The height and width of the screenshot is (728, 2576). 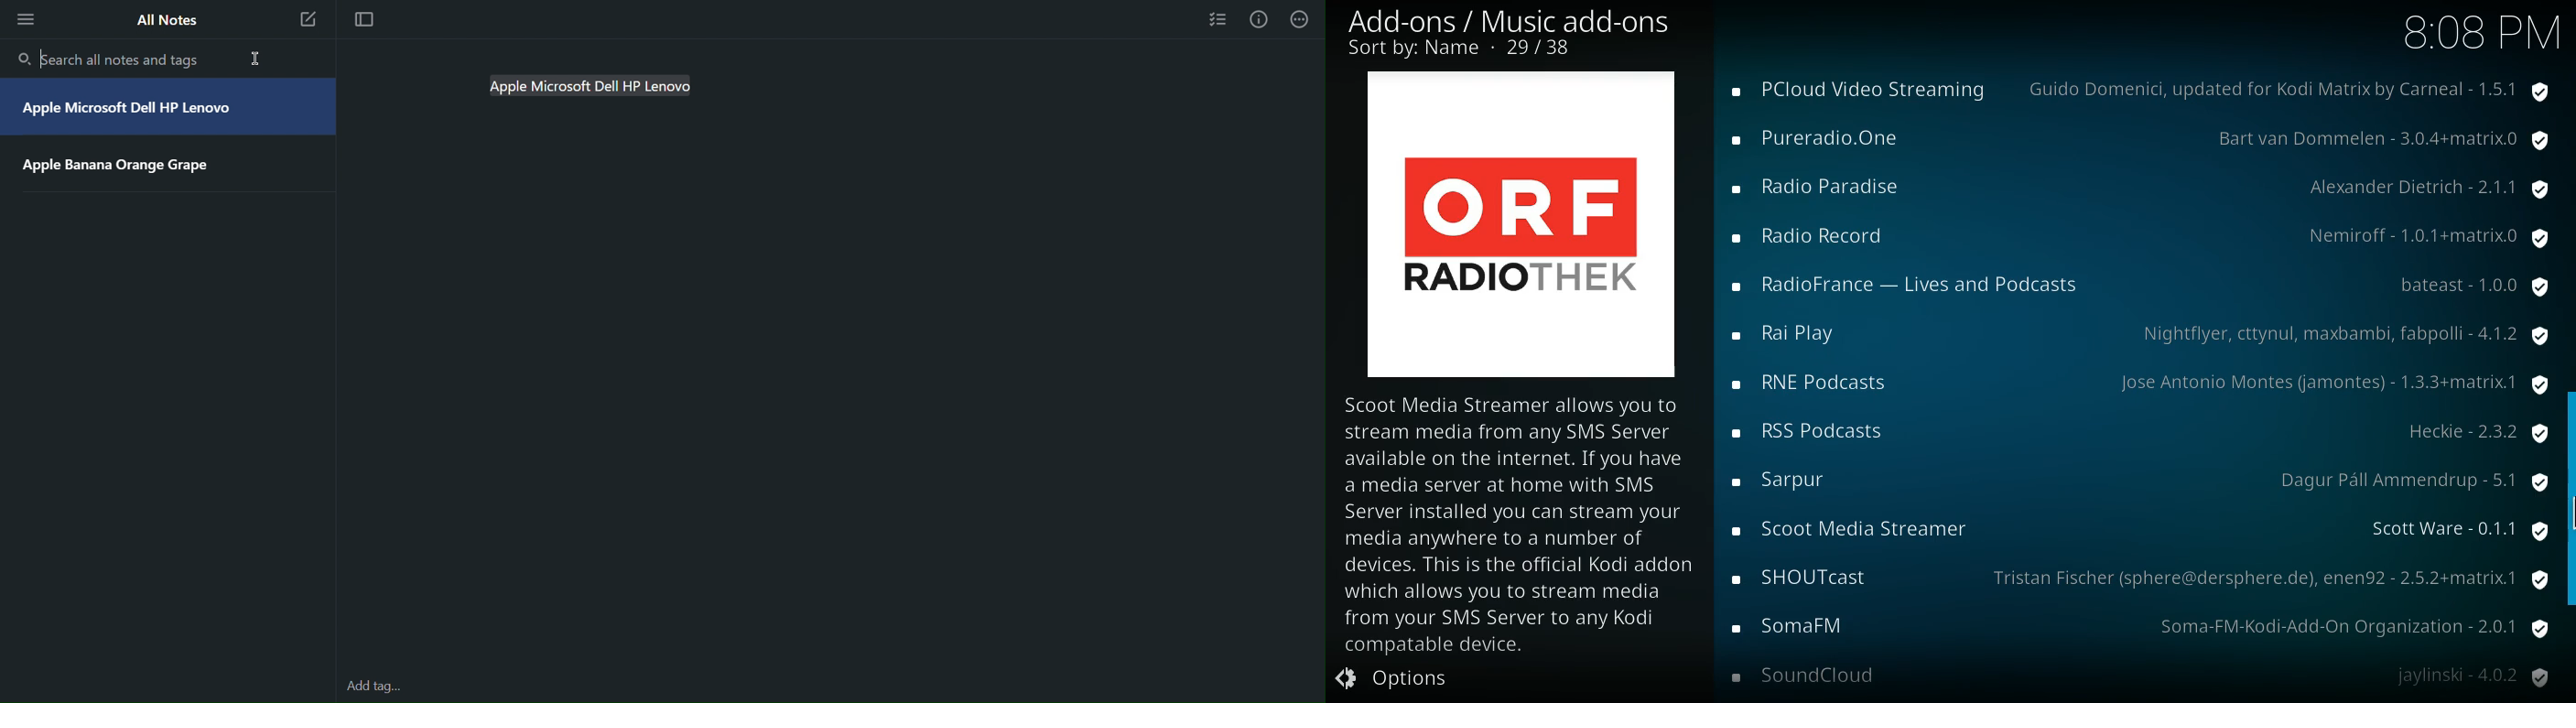 What do you see at coordinates (41, 60) in the screenshot?
I see `Cursor` at bounding box center [41, 60].